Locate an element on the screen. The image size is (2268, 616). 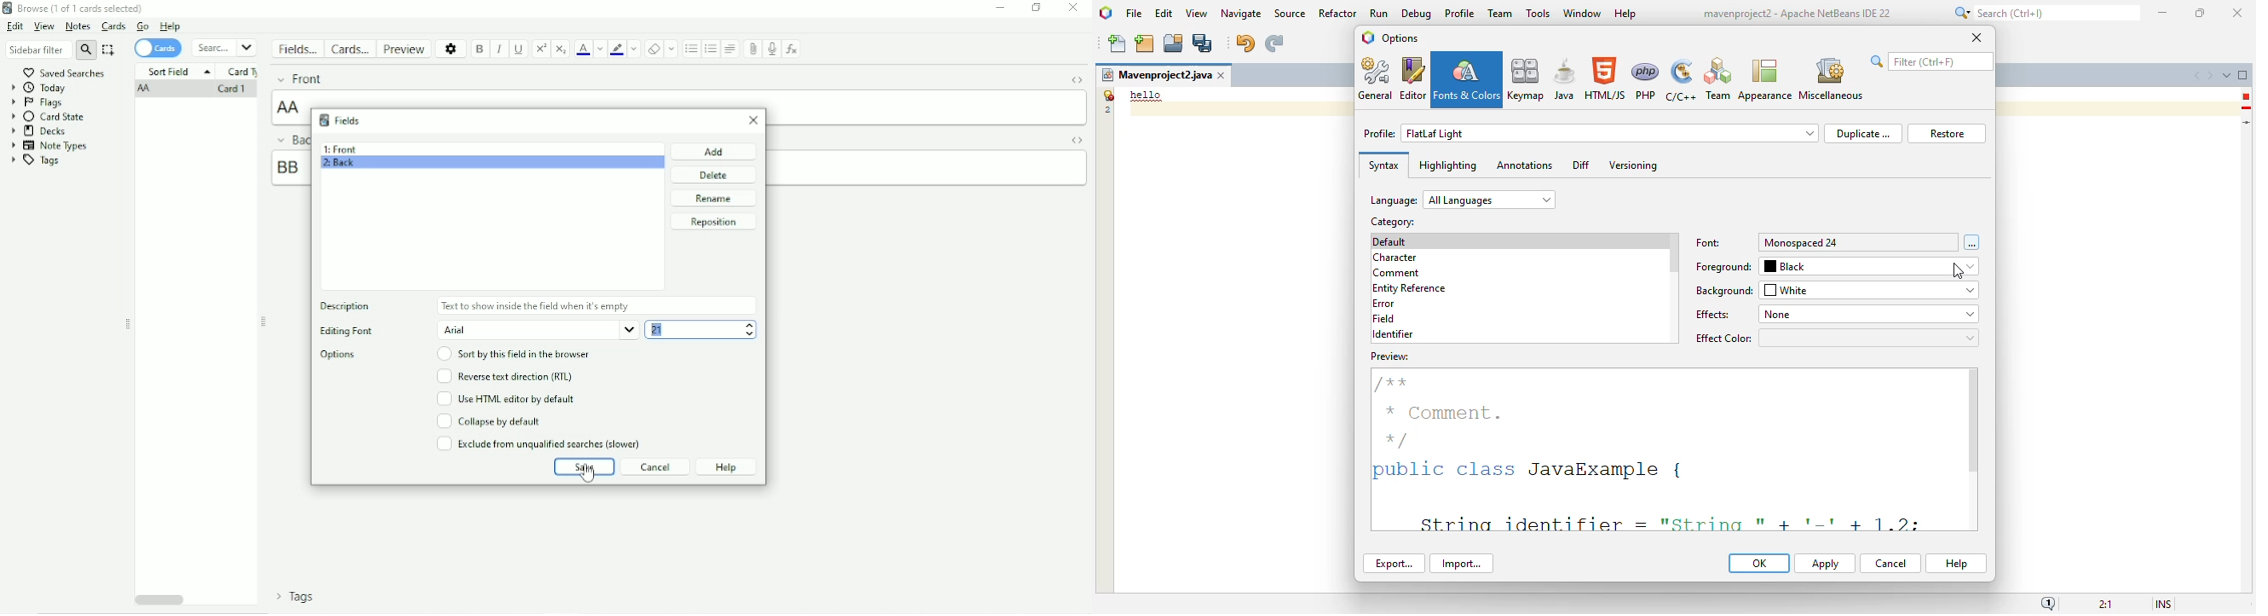
Add is located at coordinates (715, 151).